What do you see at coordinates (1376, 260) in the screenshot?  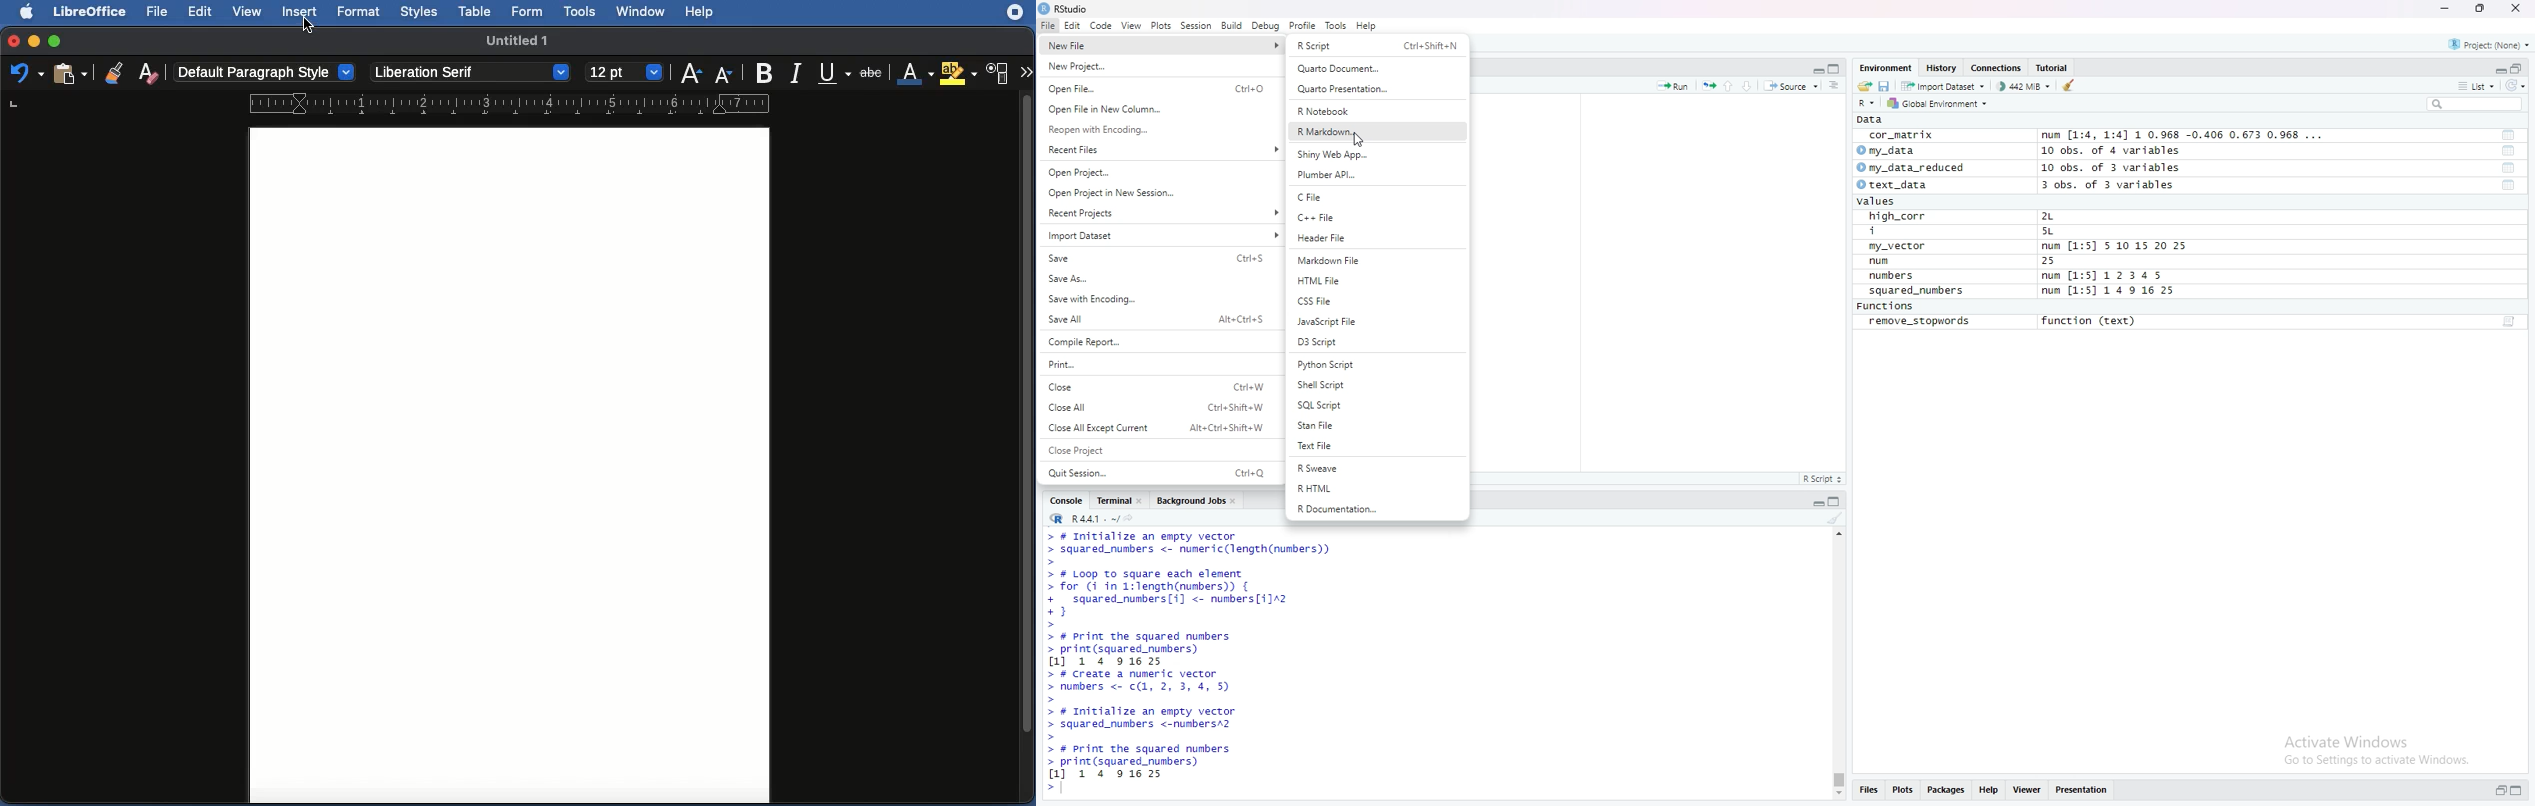 I see `Markdown File` at bounding box center [1376, 260].